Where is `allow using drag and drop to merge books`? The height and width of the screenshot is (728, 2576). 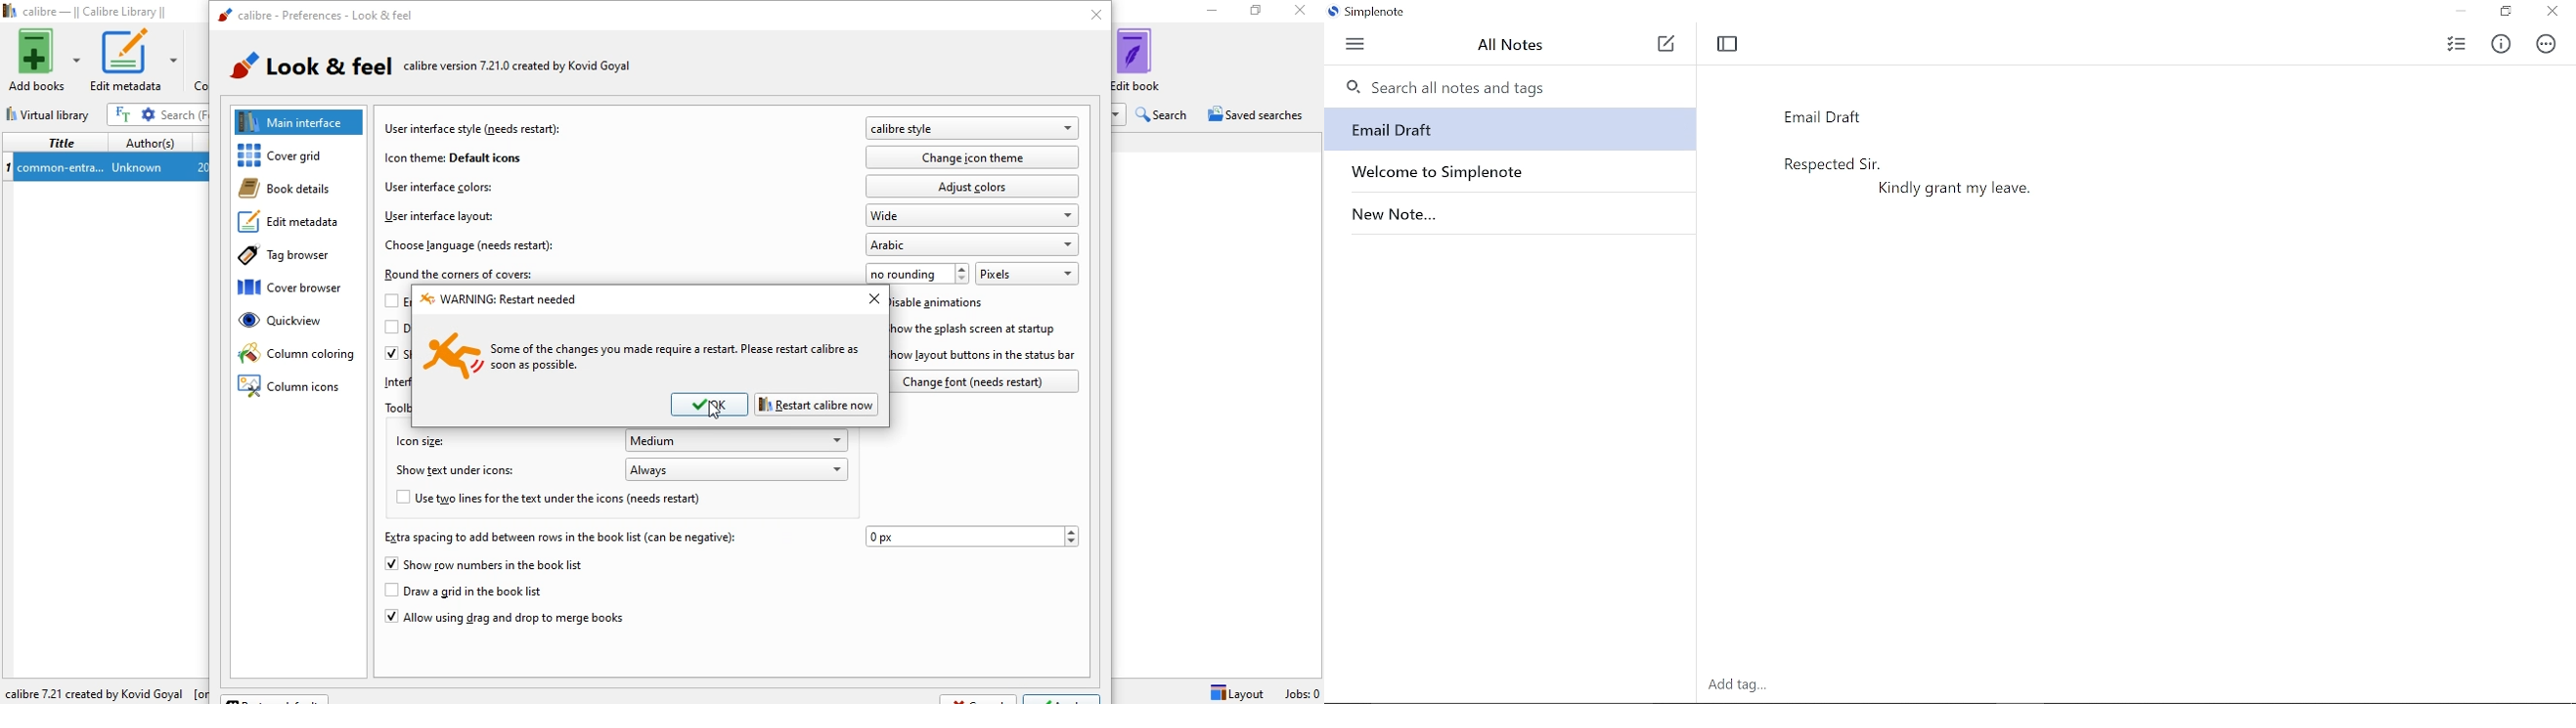 allow using drag and drop to merge books is located at coordinates (503, 621).